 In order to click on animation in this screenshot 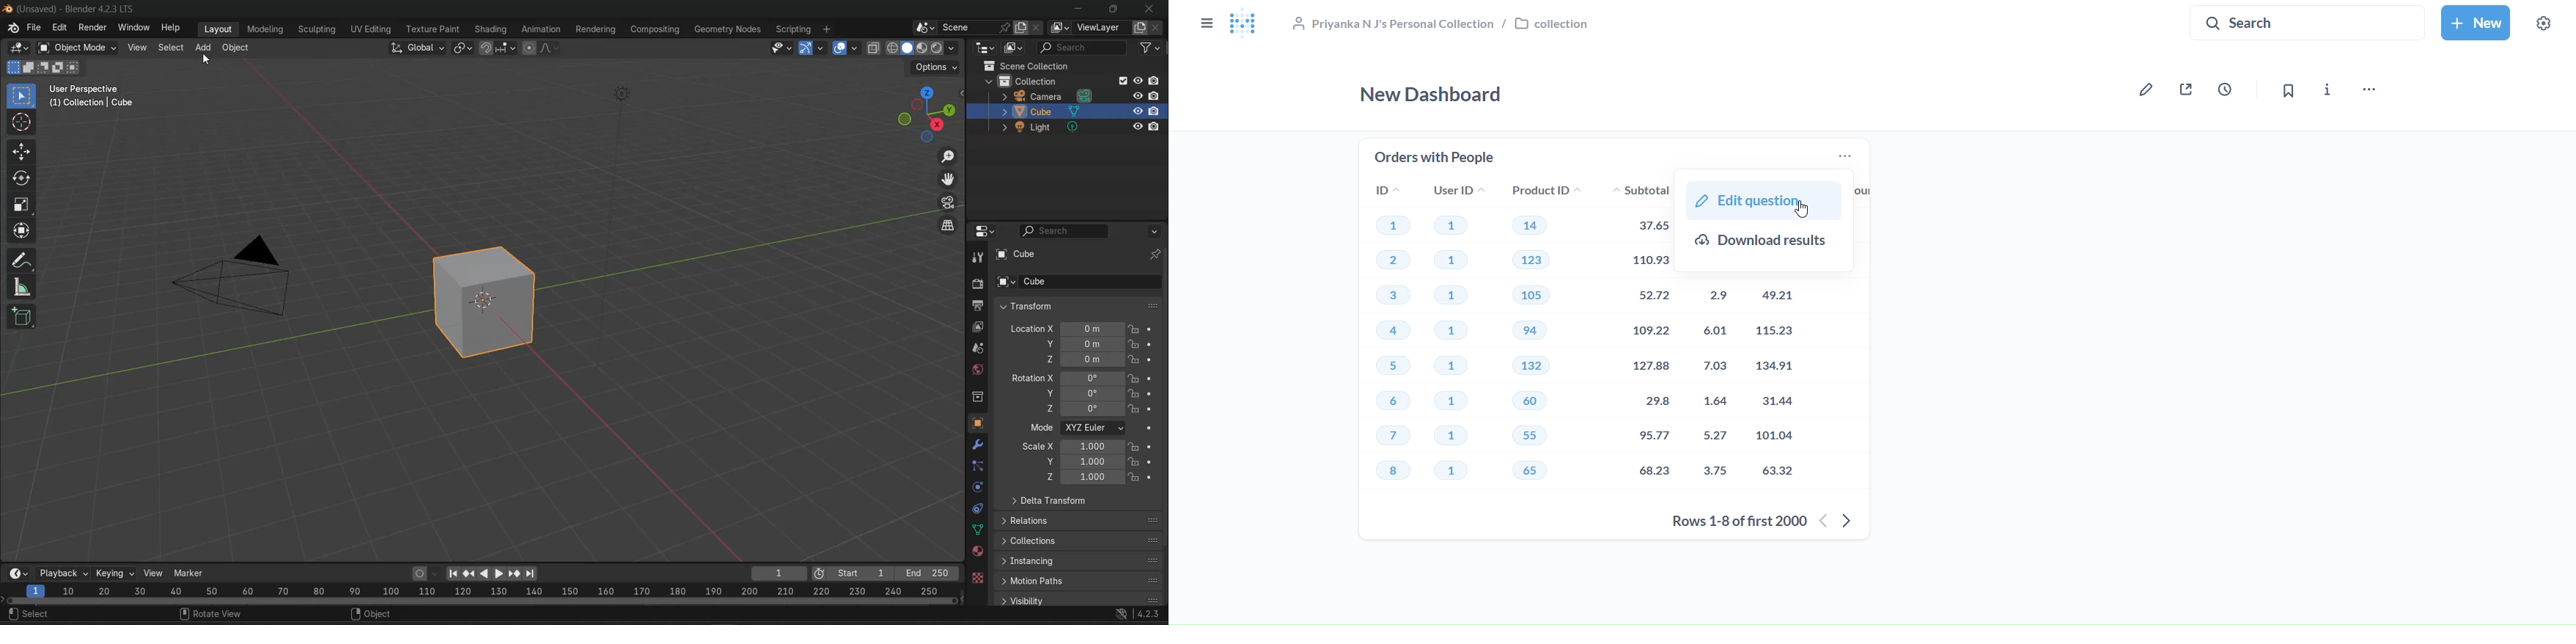, I will do `click(542, 28)`.